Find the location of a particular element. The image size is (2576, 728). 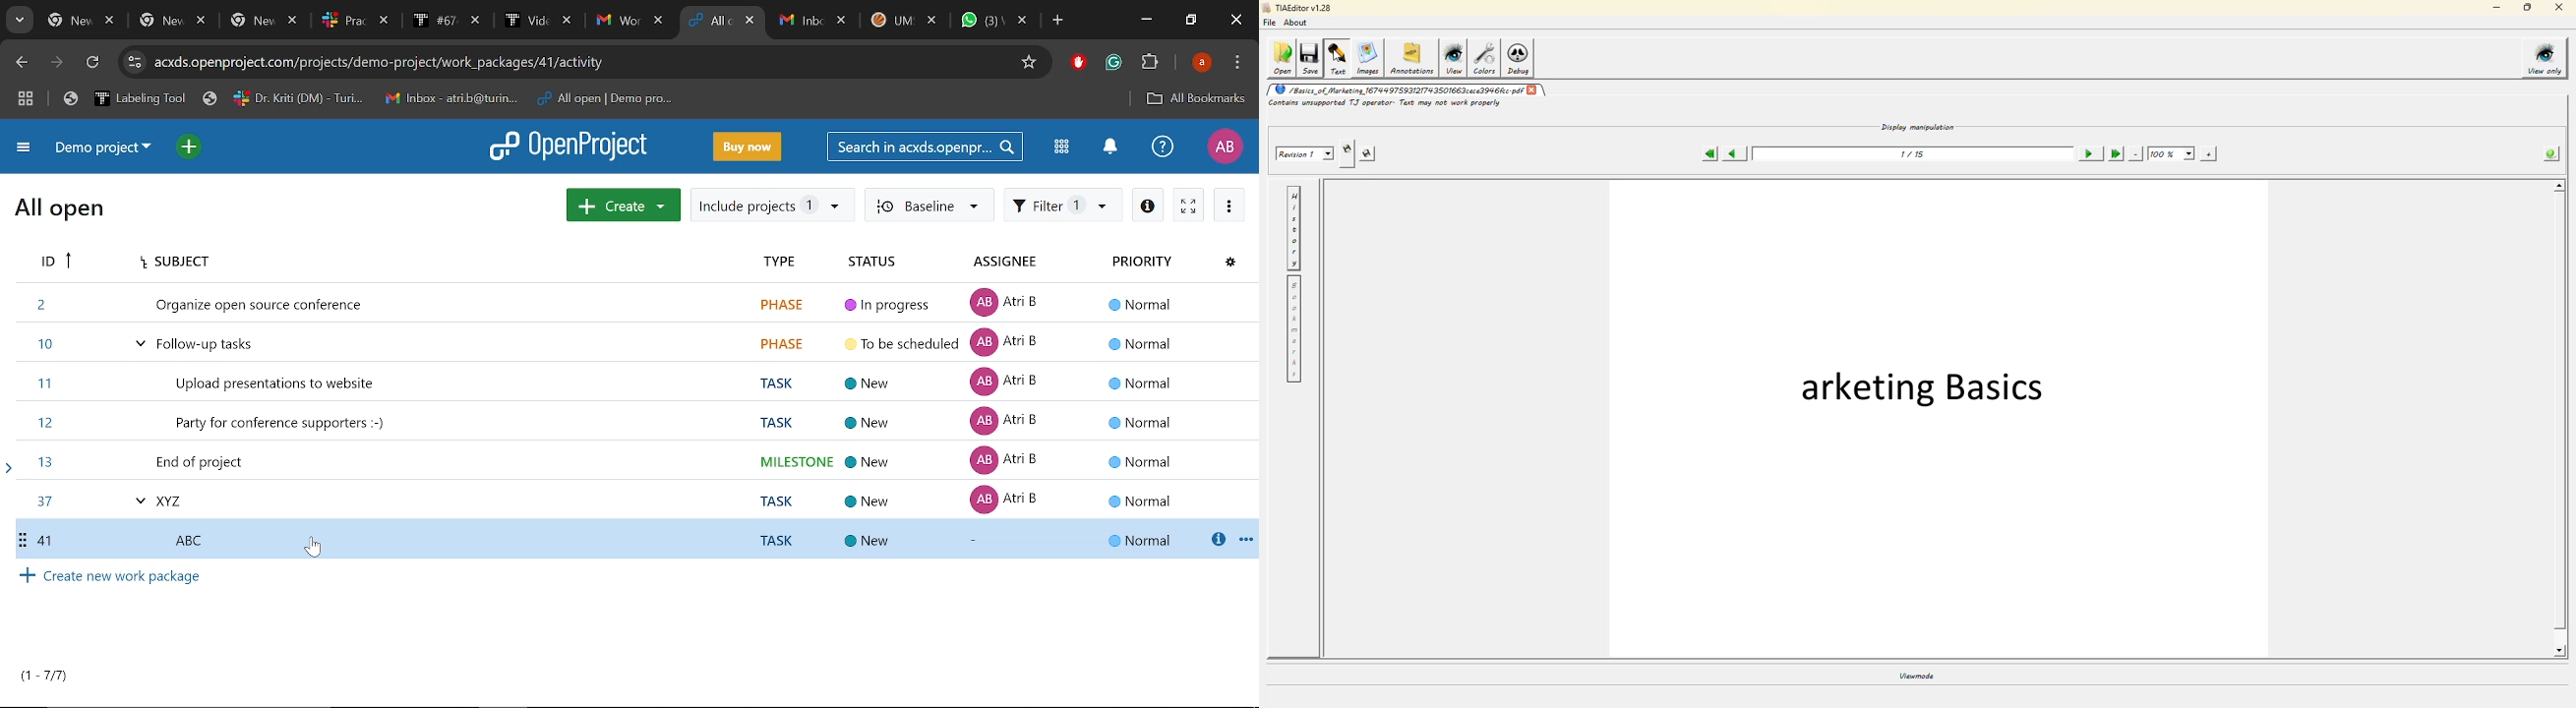

Expand project menu is located at coordinates (25, 148).